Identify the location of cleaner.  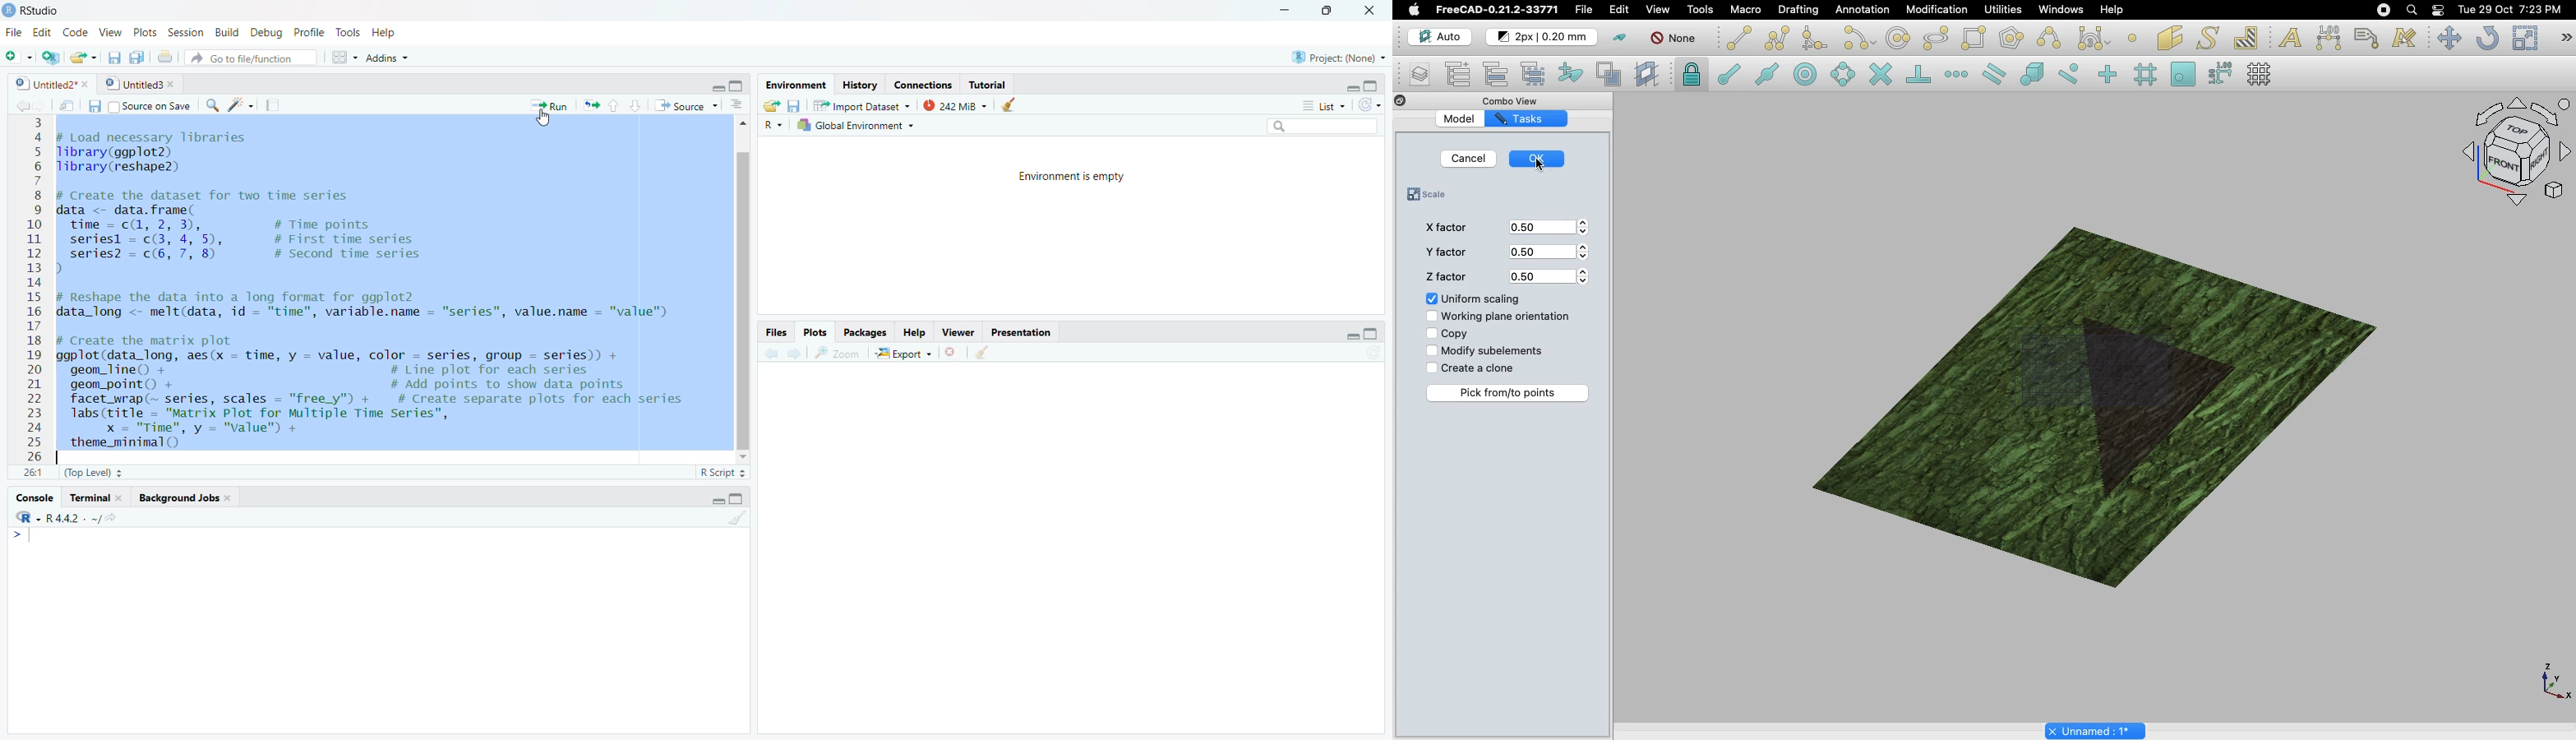
(1015, 104).